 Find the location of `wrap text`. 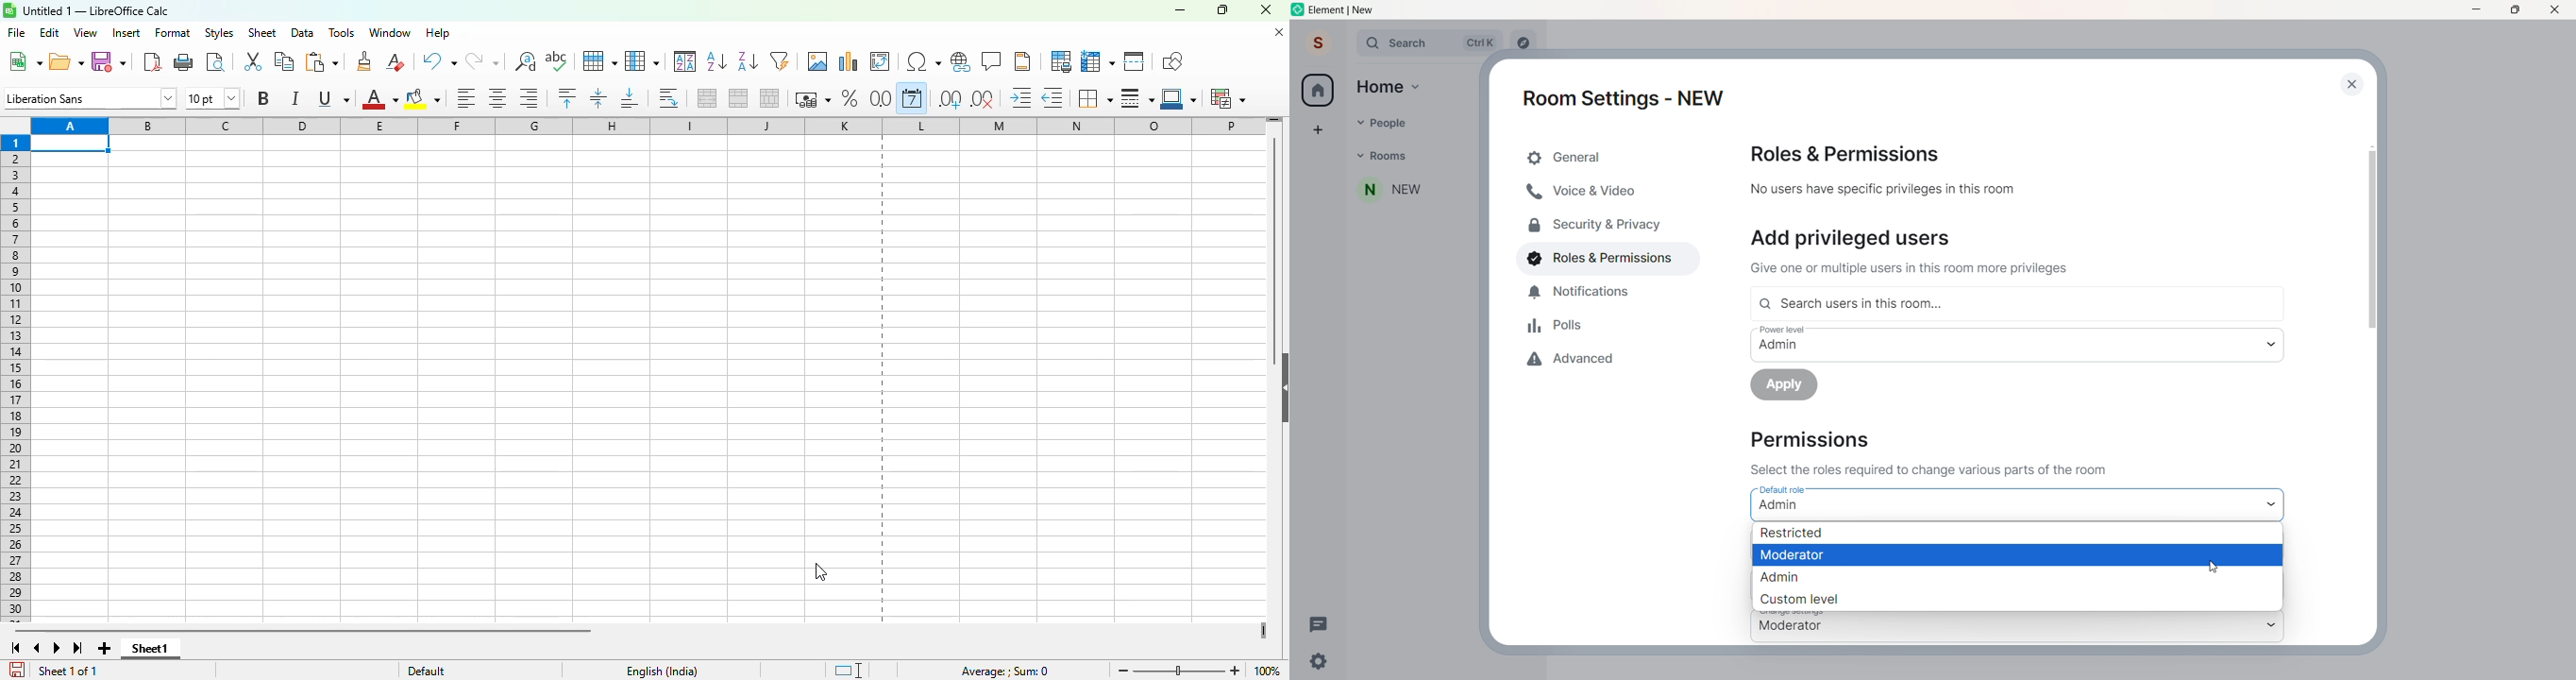

wrap text is located at coordinates (667, 98).